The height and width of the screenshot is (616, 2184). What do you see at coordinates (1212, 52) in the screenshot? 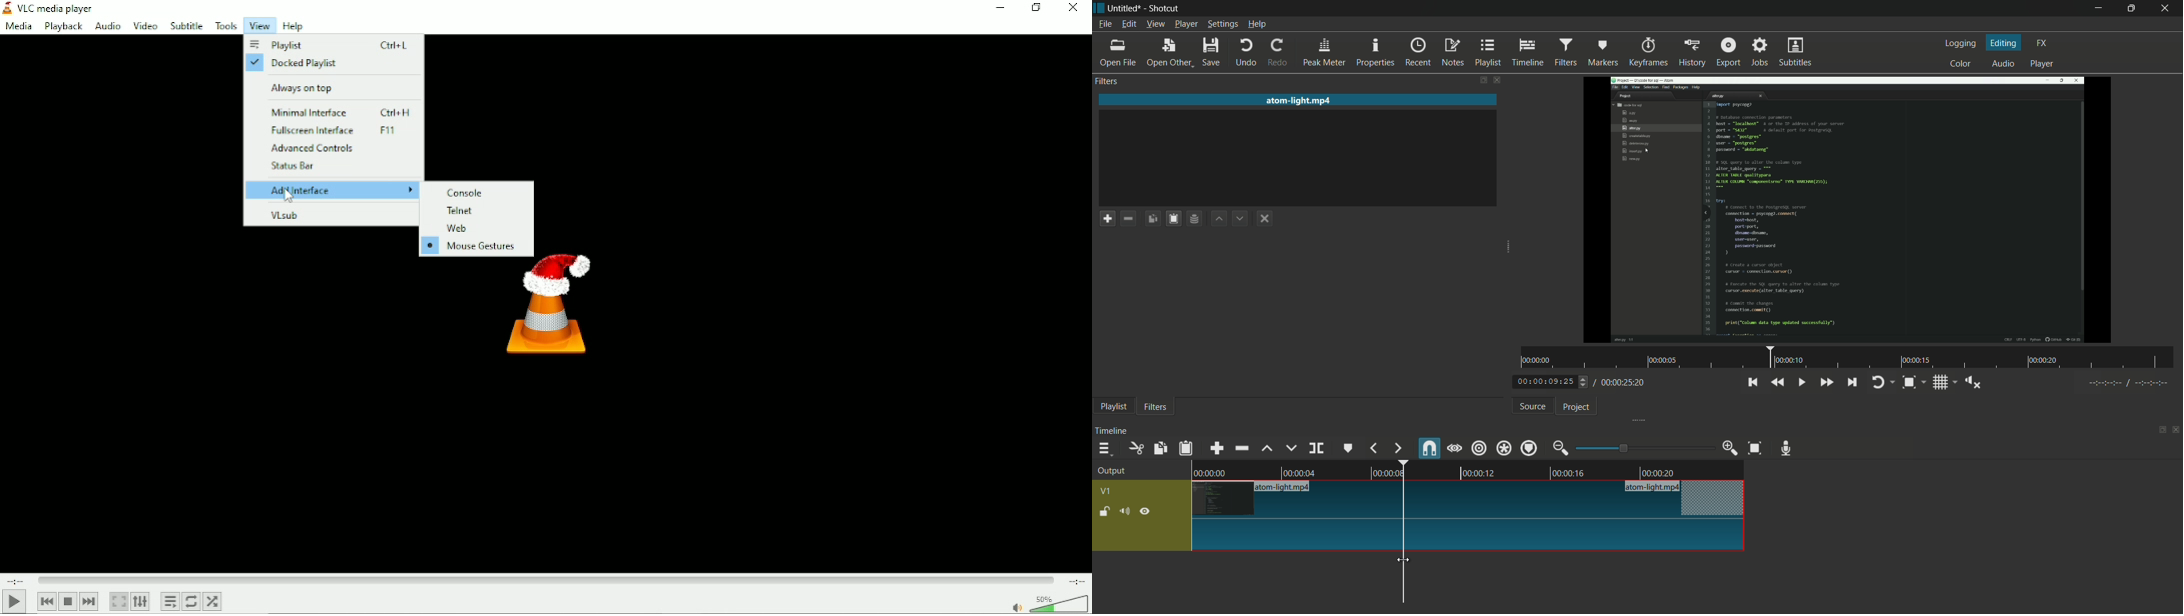
I see `save` at bounding box center [1212, 52].